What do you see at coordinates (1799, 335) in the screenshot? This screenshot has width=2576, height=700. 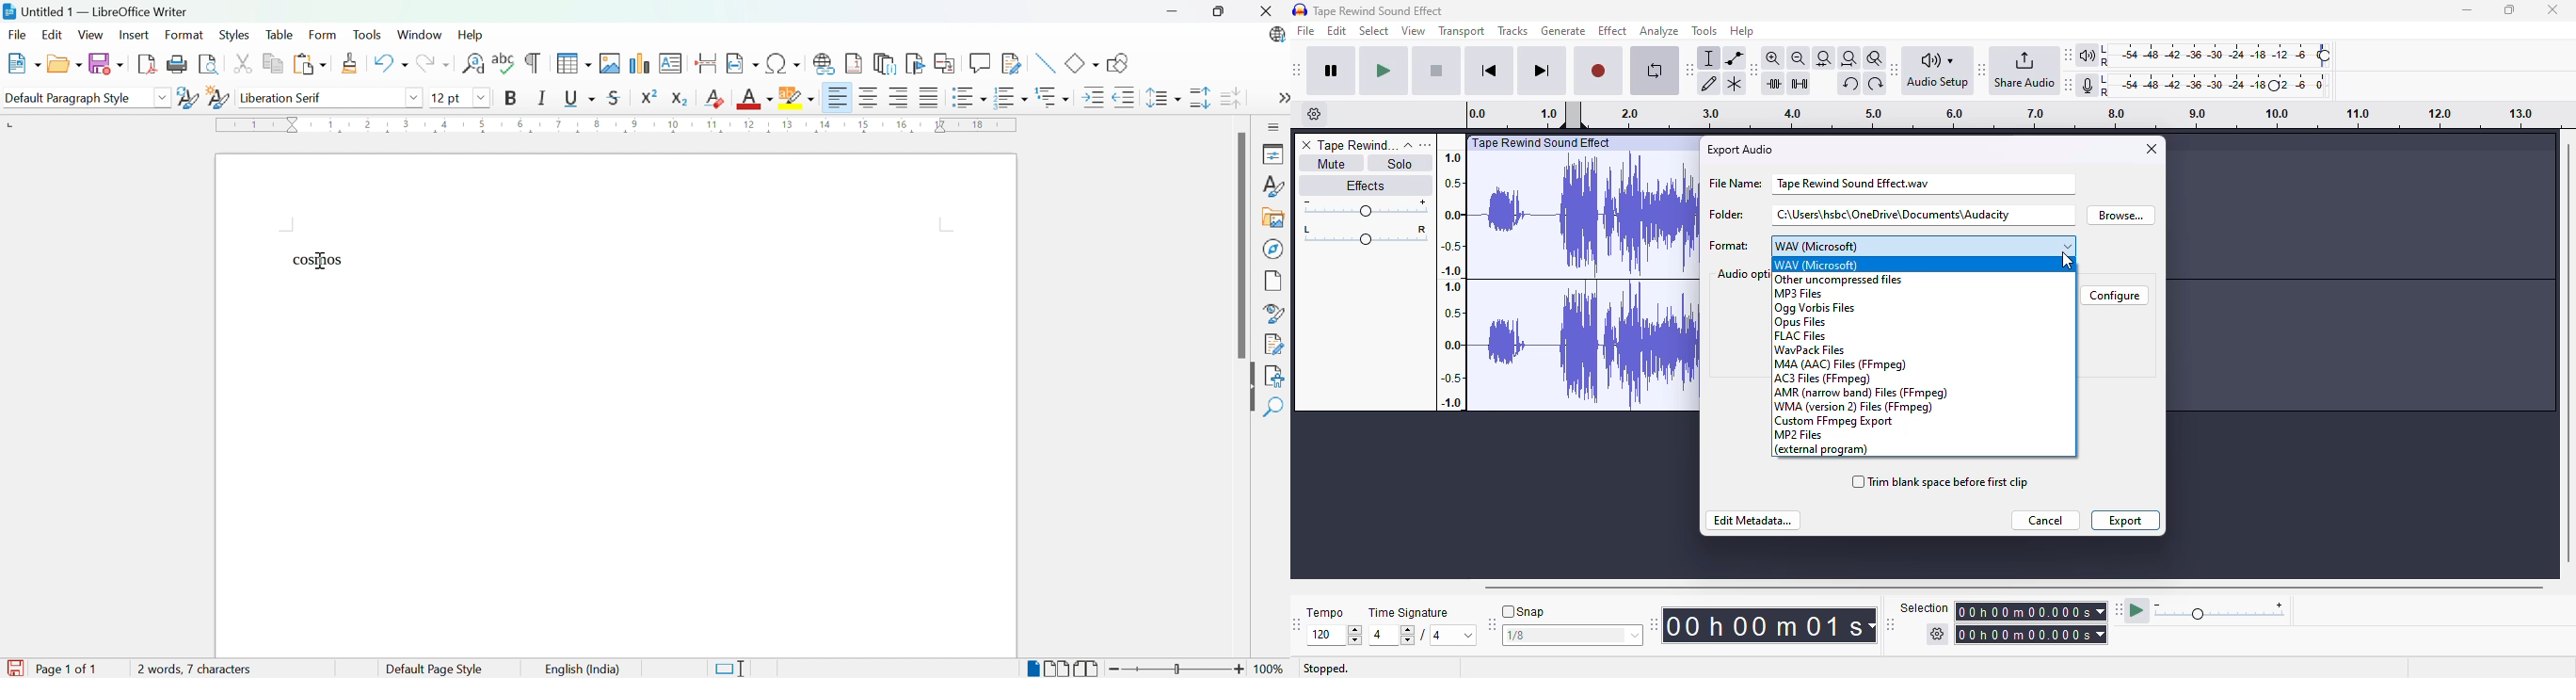 I see `FLAC files` at bounding box center [1799, 335].